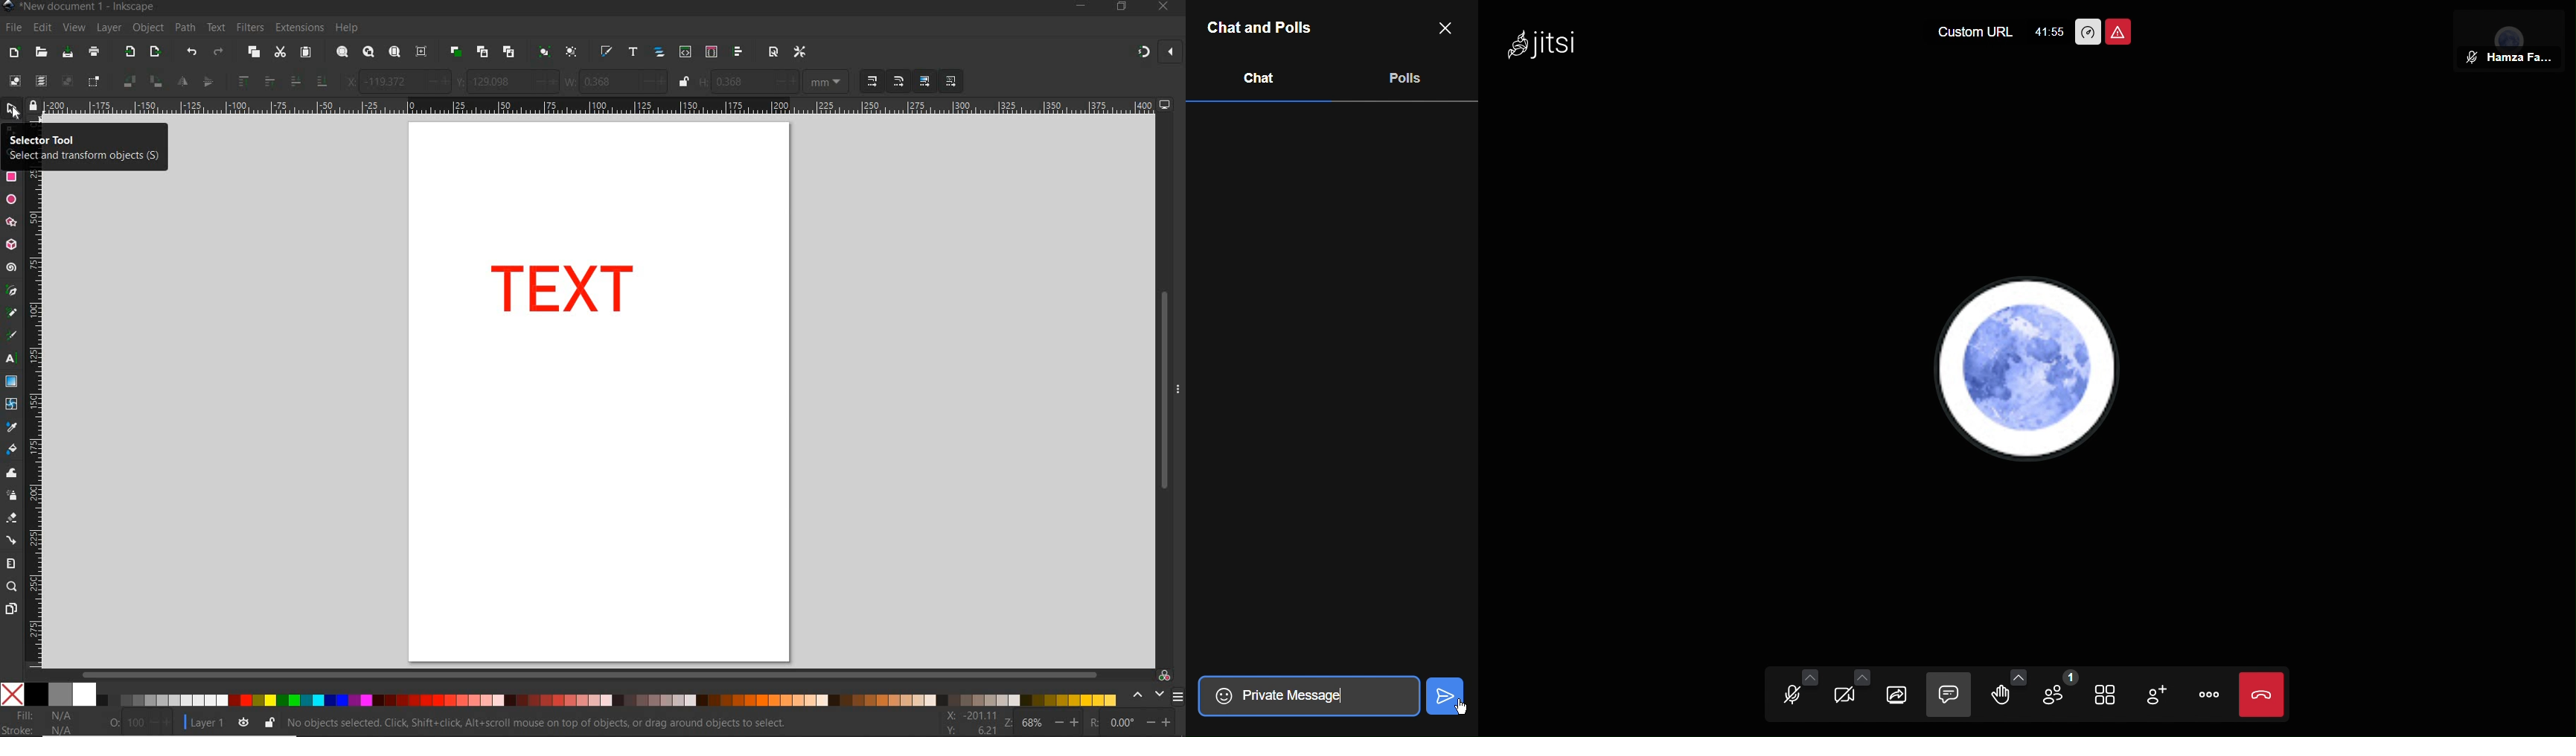  What do you see at coordinates (2166, 697) in the screenshot?
I see `Add Participant` at bounding box center [2166, 697].